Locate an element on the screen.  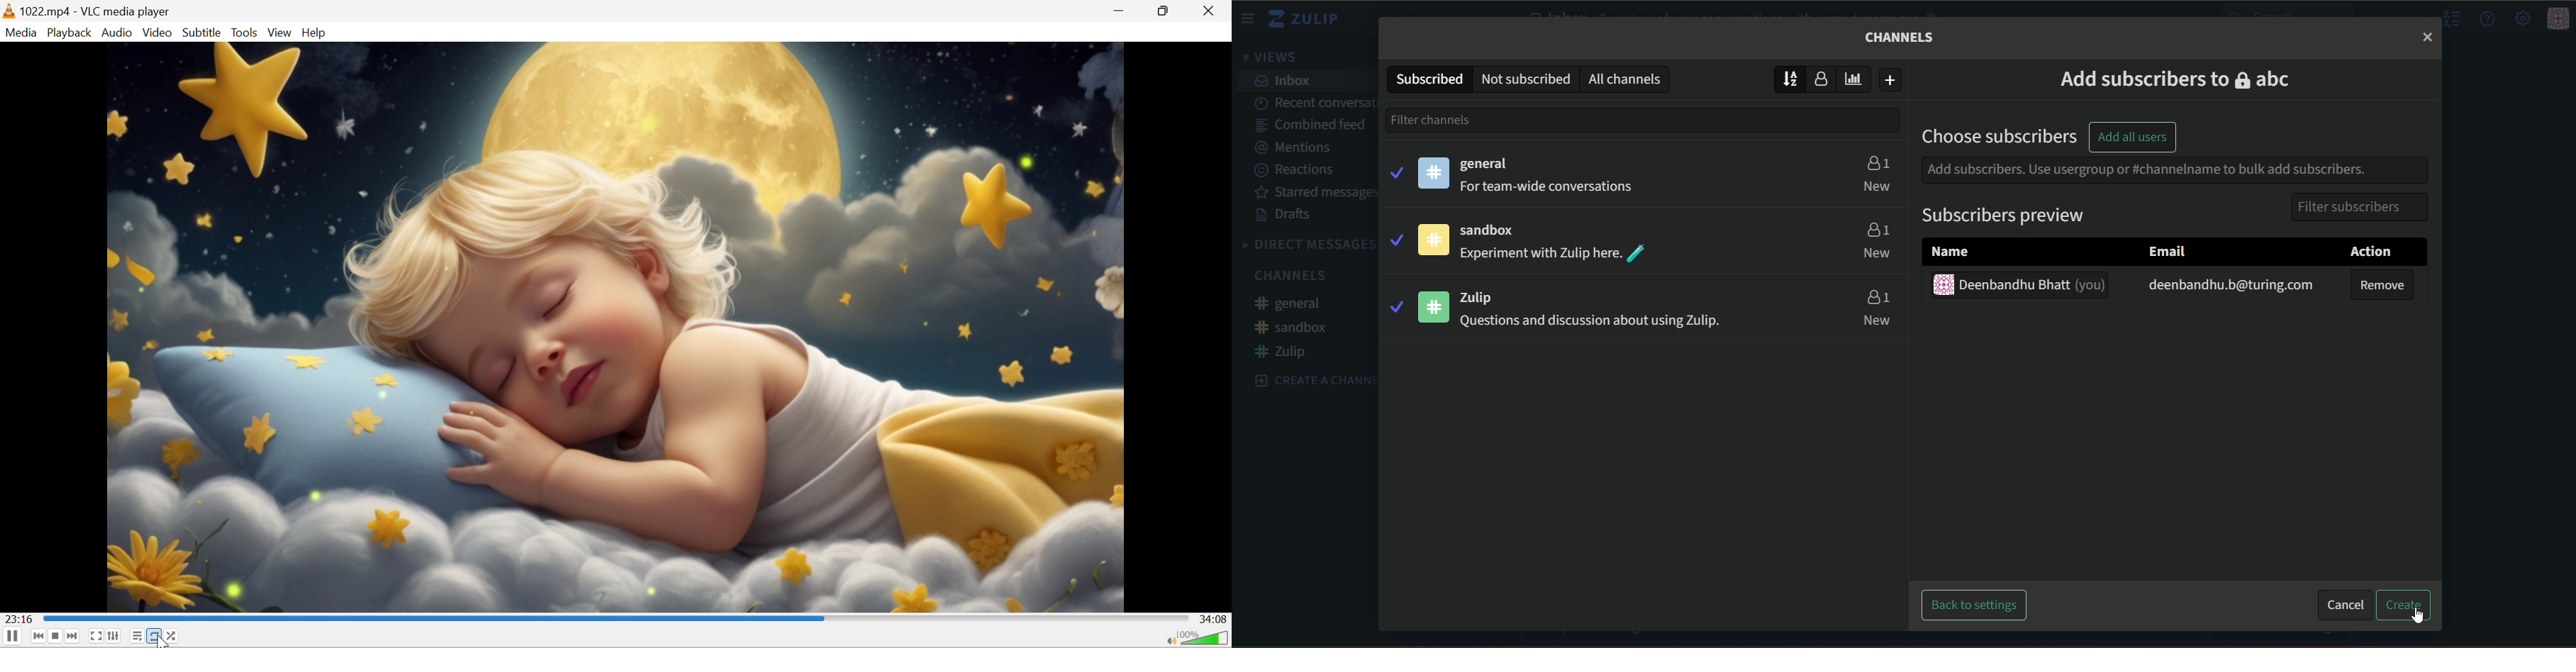
Action is located at coordinates (2358, 250).